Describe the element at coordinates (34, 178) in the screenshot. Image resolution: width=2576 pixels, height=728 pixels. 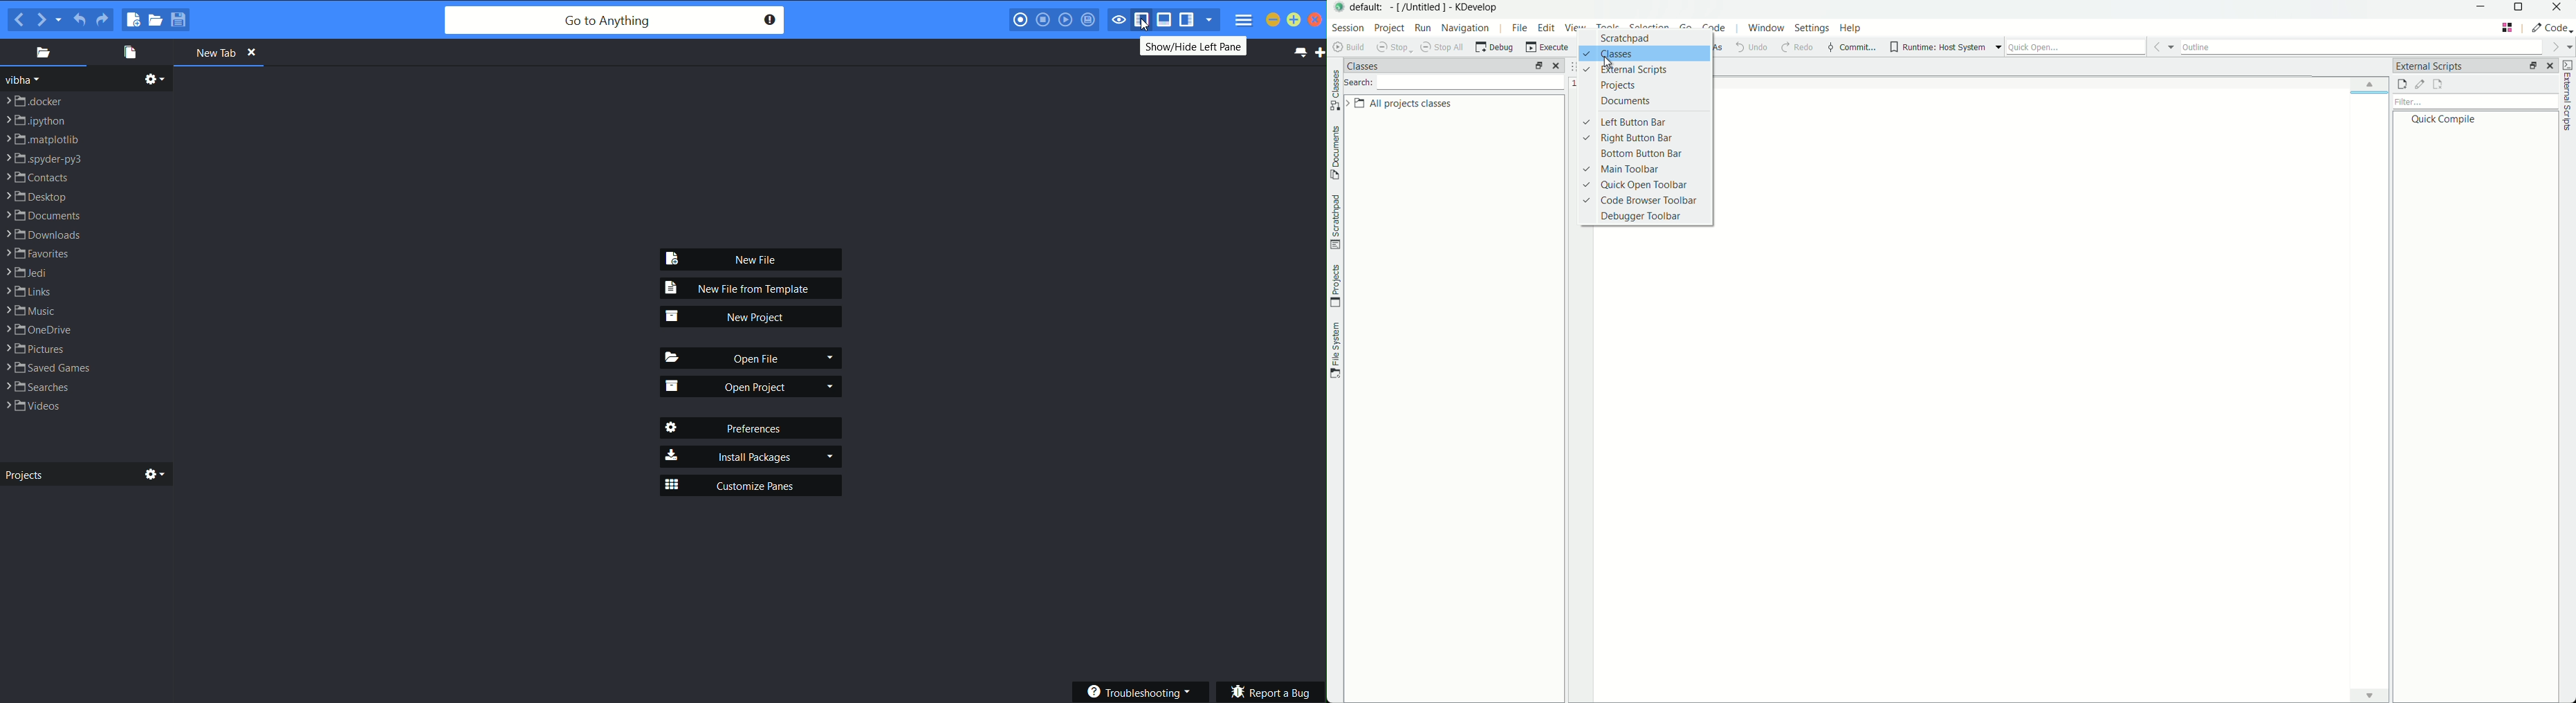
I see `Contacts` at that location.